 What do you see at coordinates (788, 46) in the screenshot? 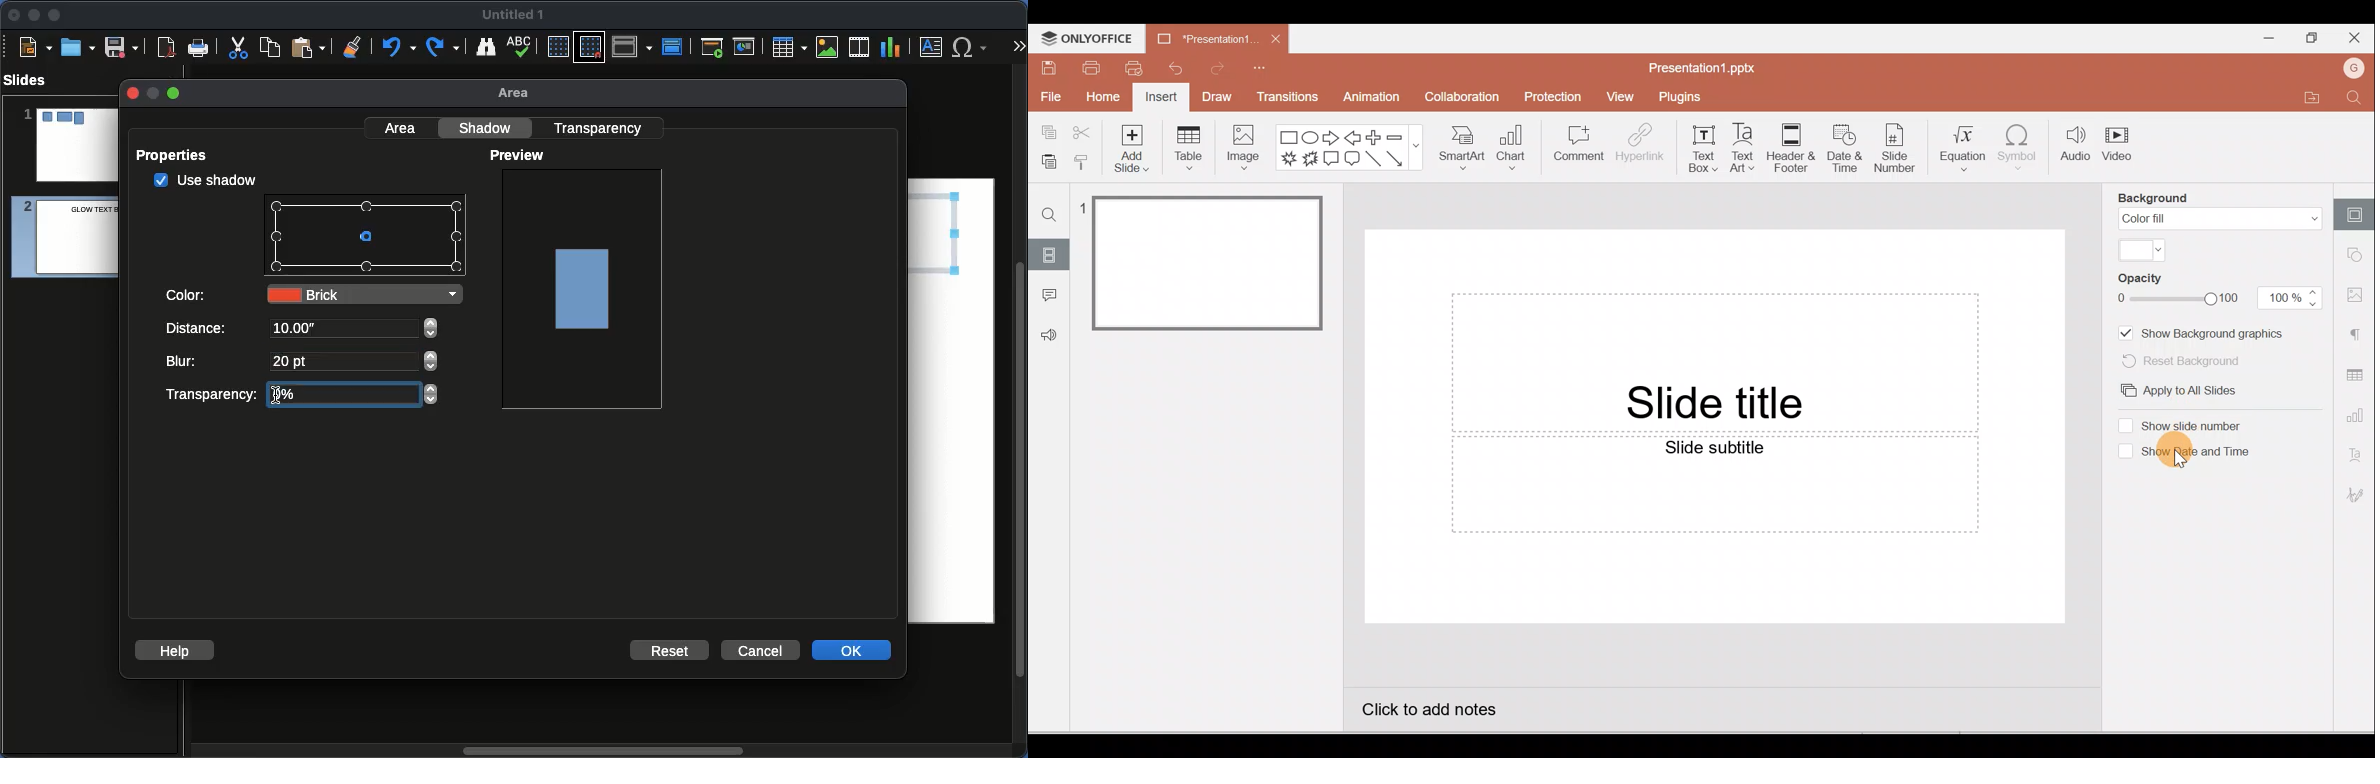
I see `Table` at bounding box center [788, 46].